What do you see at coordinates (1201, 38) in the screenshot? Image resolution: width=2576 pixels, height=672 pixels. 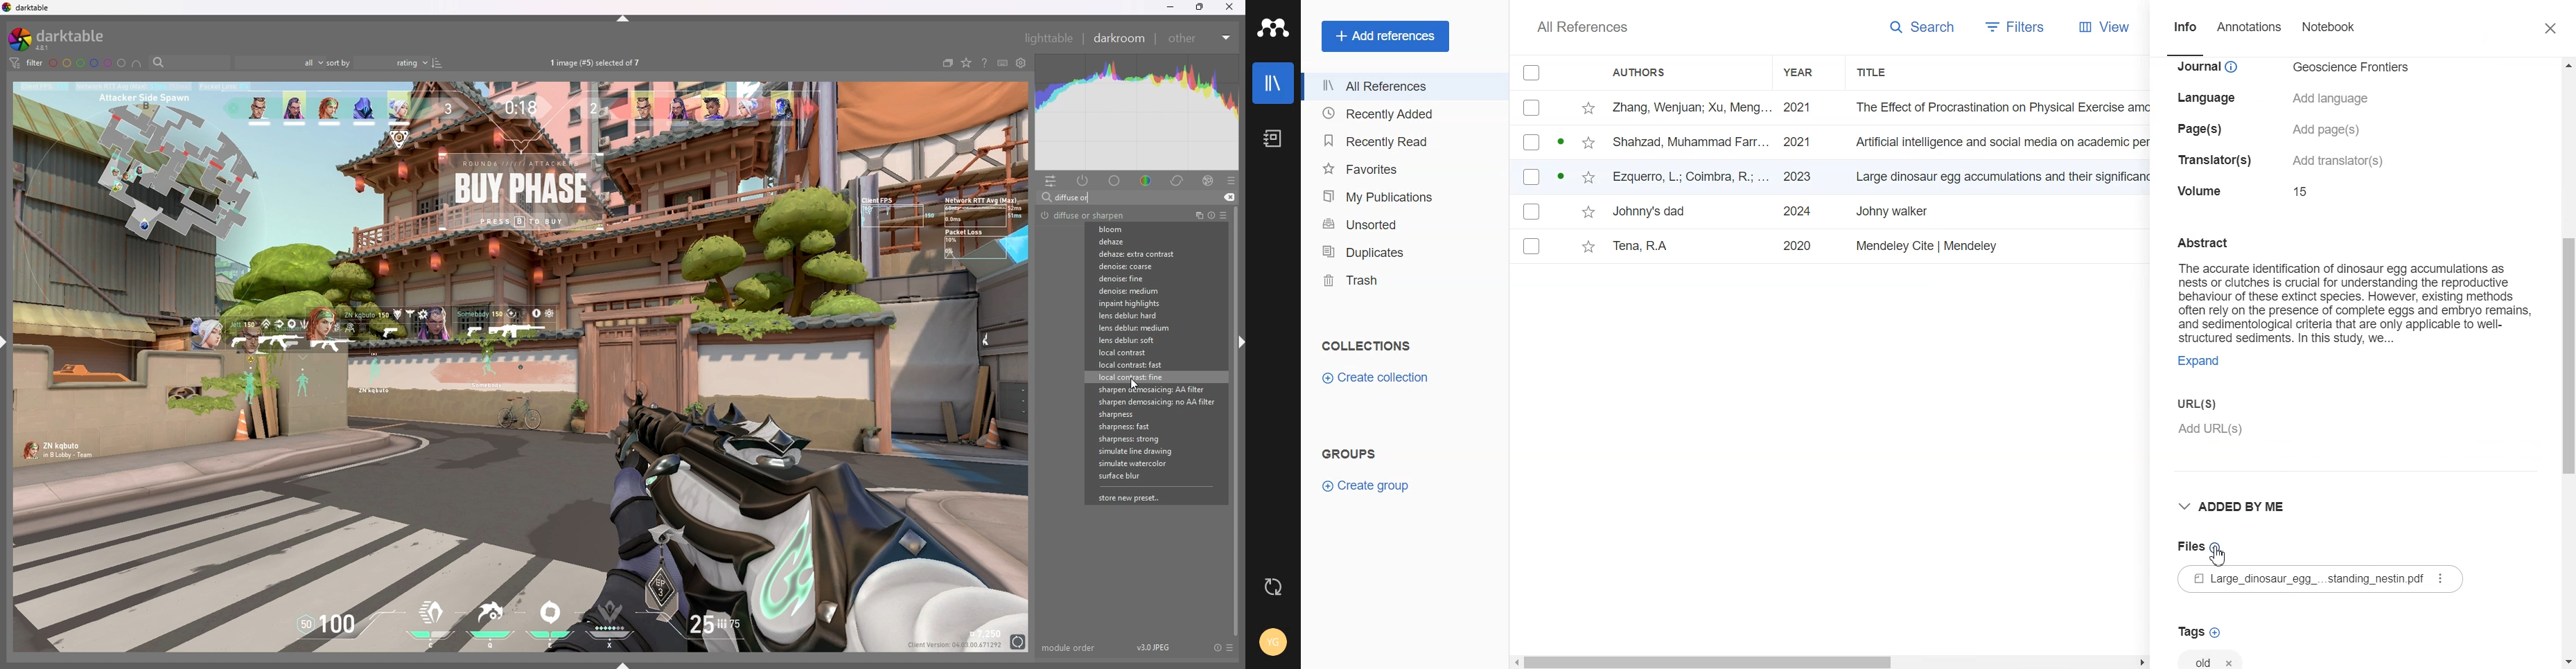 I see `other` at bounding box center [1201, 38].